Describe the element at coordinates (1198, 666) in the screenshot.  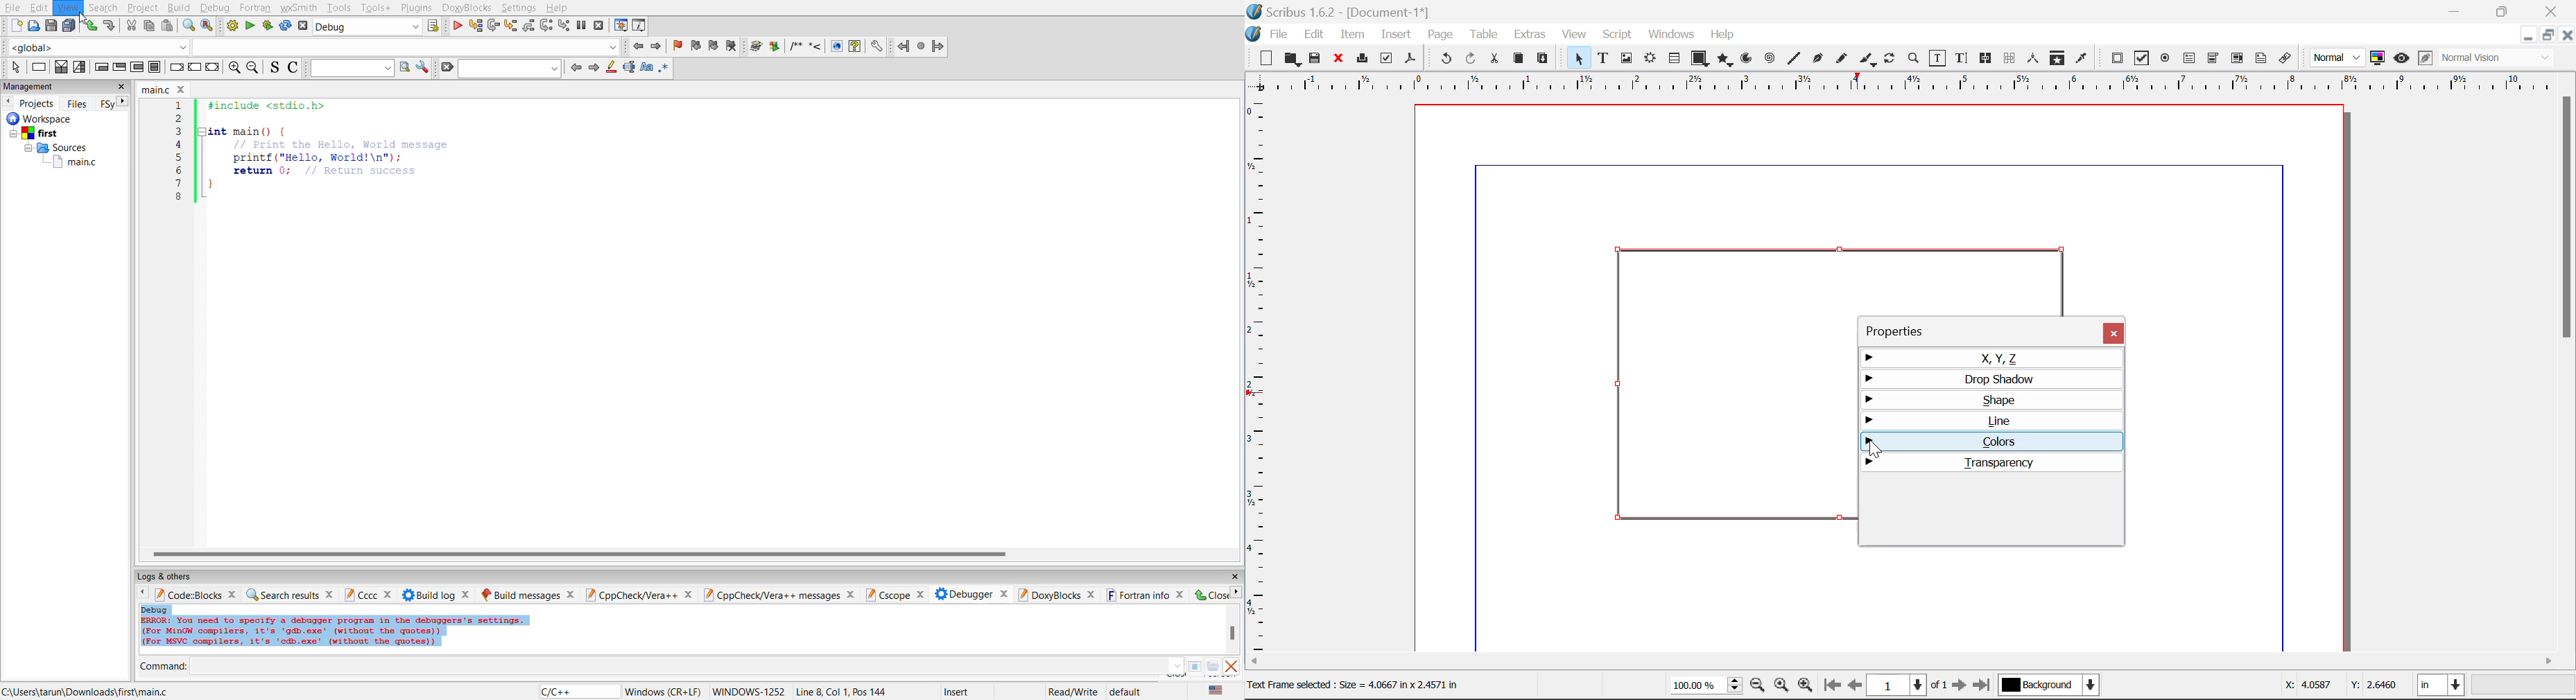
I see `pane` at that location.